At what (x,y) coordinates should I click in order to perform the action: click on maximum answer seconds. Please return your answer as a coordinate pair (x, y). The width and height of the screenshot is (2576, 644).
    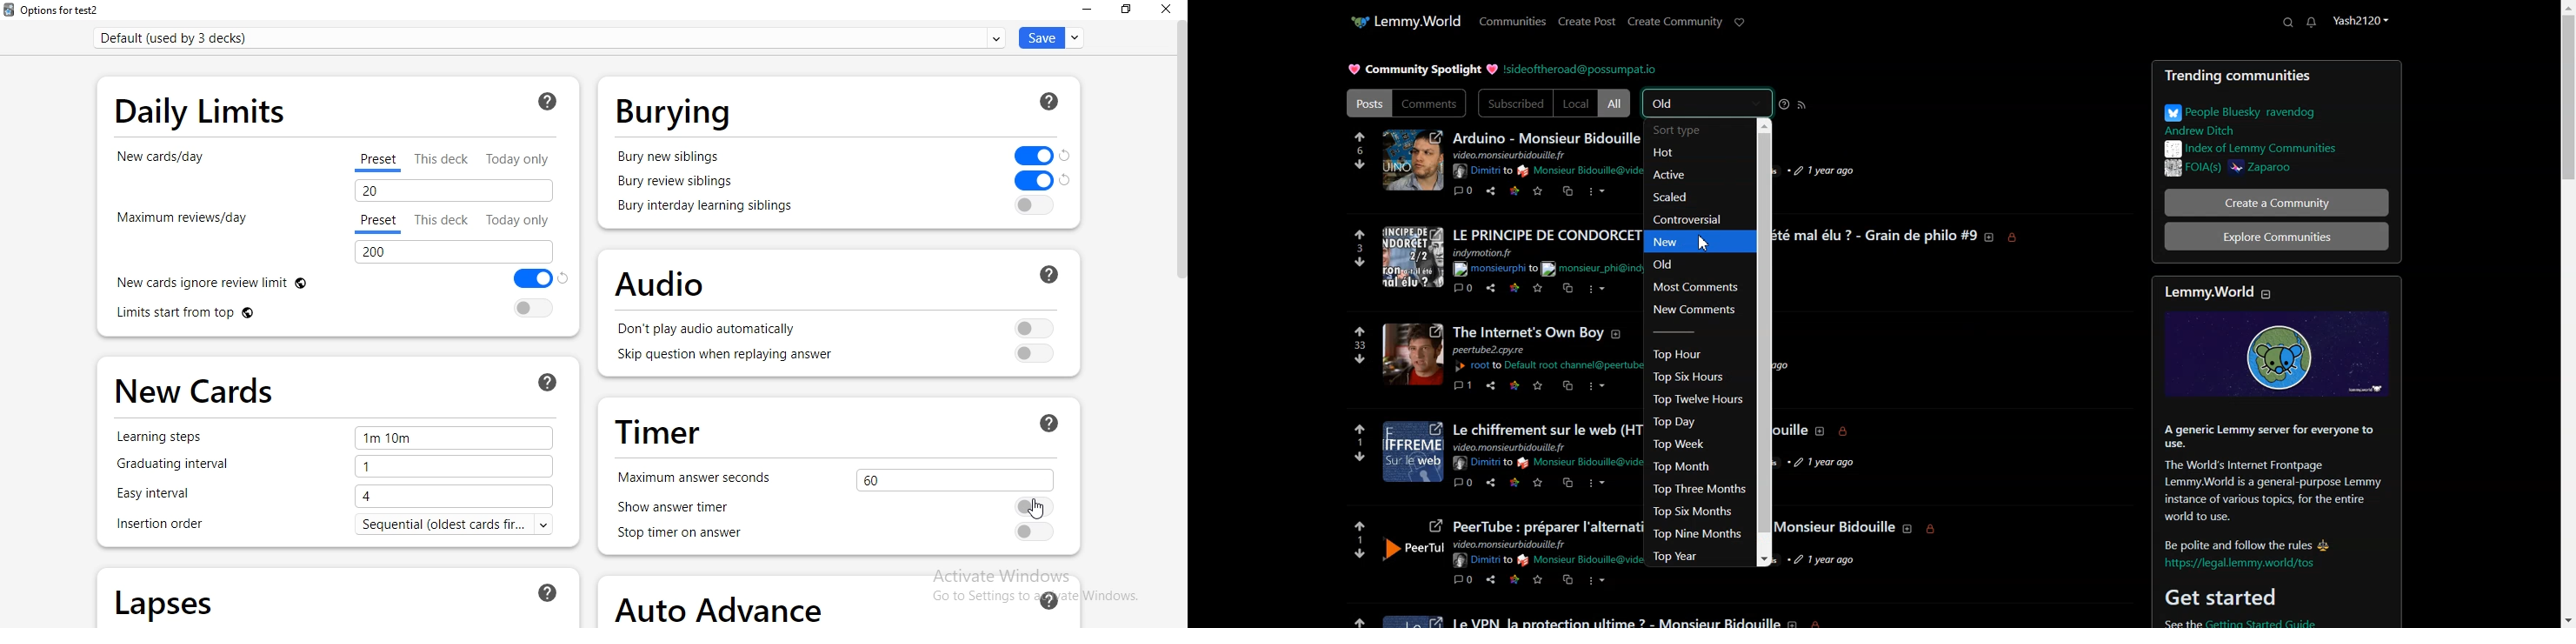
    Looking at the image, I should click on (702, 478).